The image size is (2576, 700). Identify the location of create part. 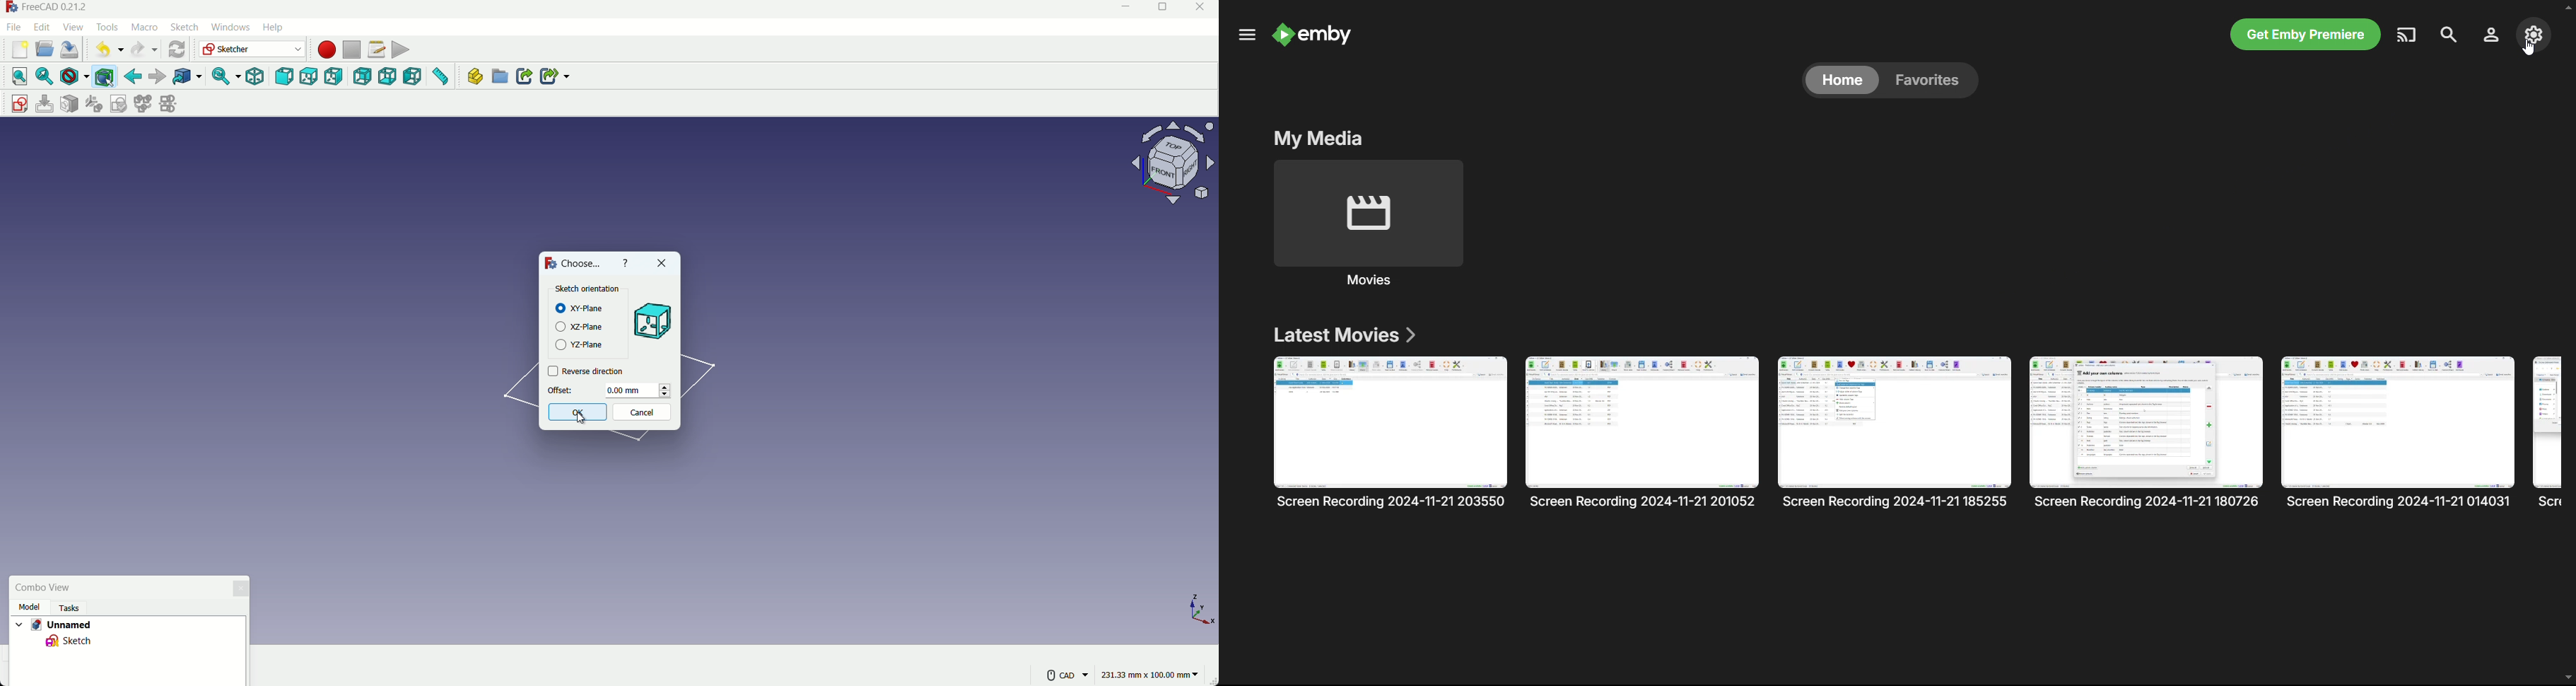
(475, 76).